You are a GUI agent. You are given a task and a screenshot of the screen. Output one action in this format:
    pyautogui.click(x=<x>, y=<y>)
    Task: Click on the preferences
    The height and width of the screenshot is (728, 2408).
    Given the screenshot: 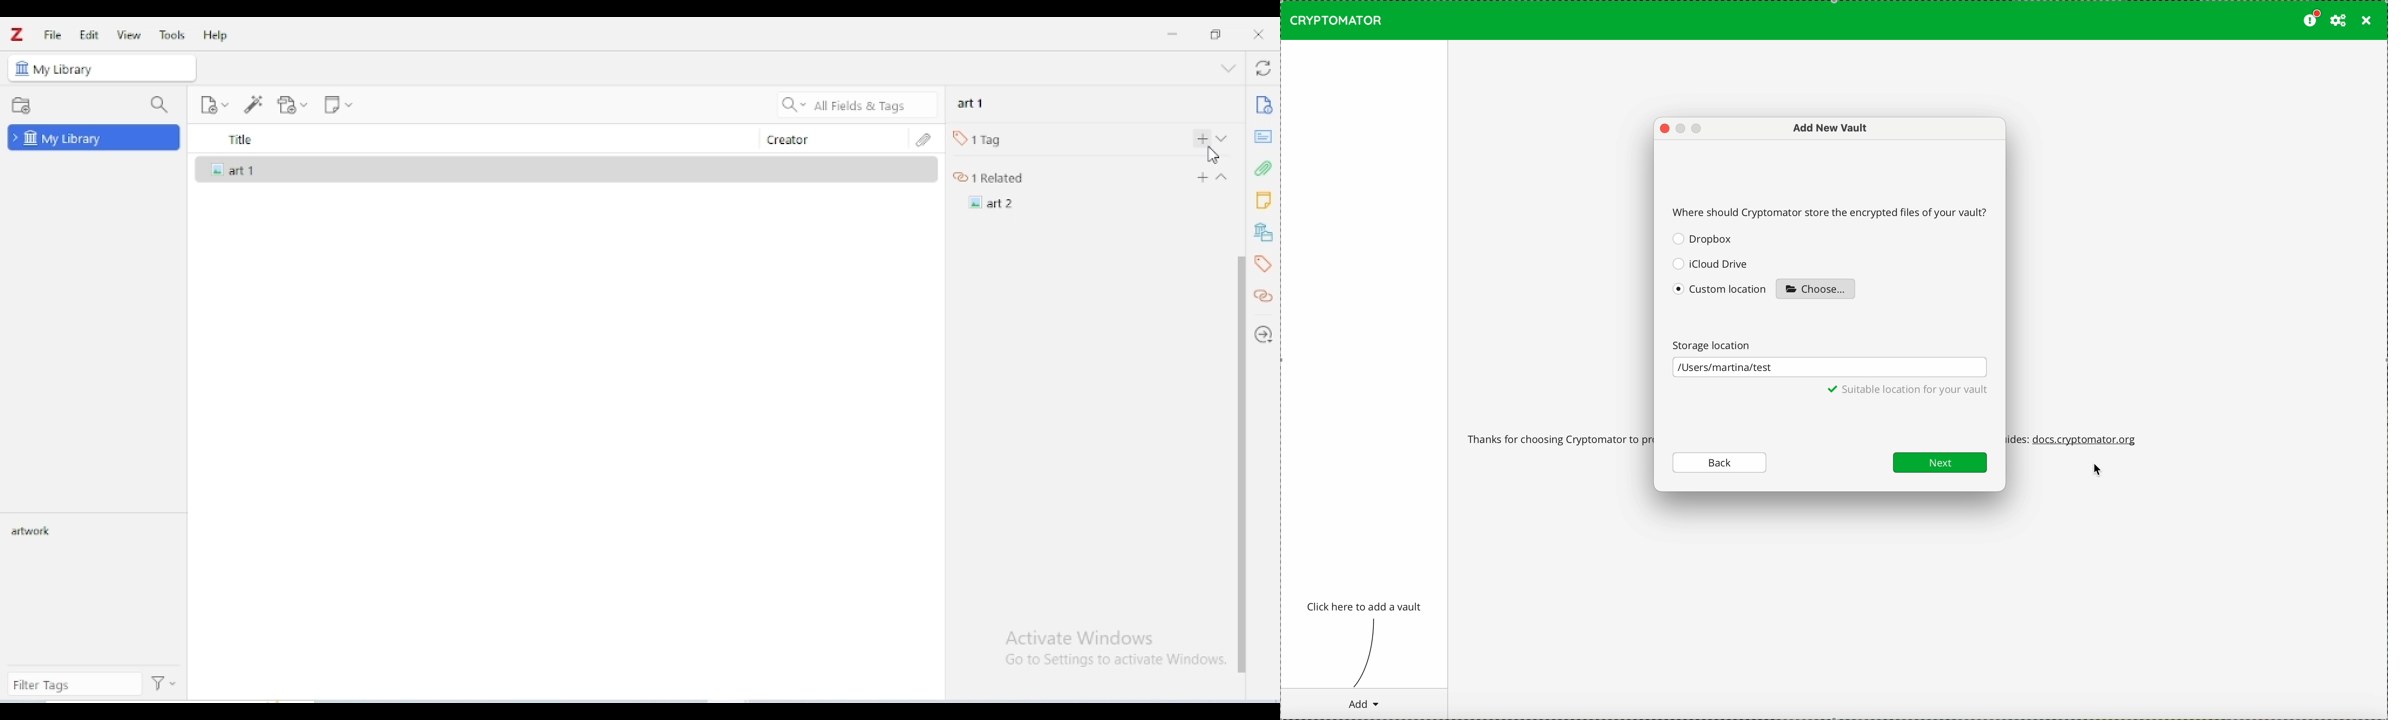 What is the action you would take?
    pyautogui.click(x=2339, y=21)
    